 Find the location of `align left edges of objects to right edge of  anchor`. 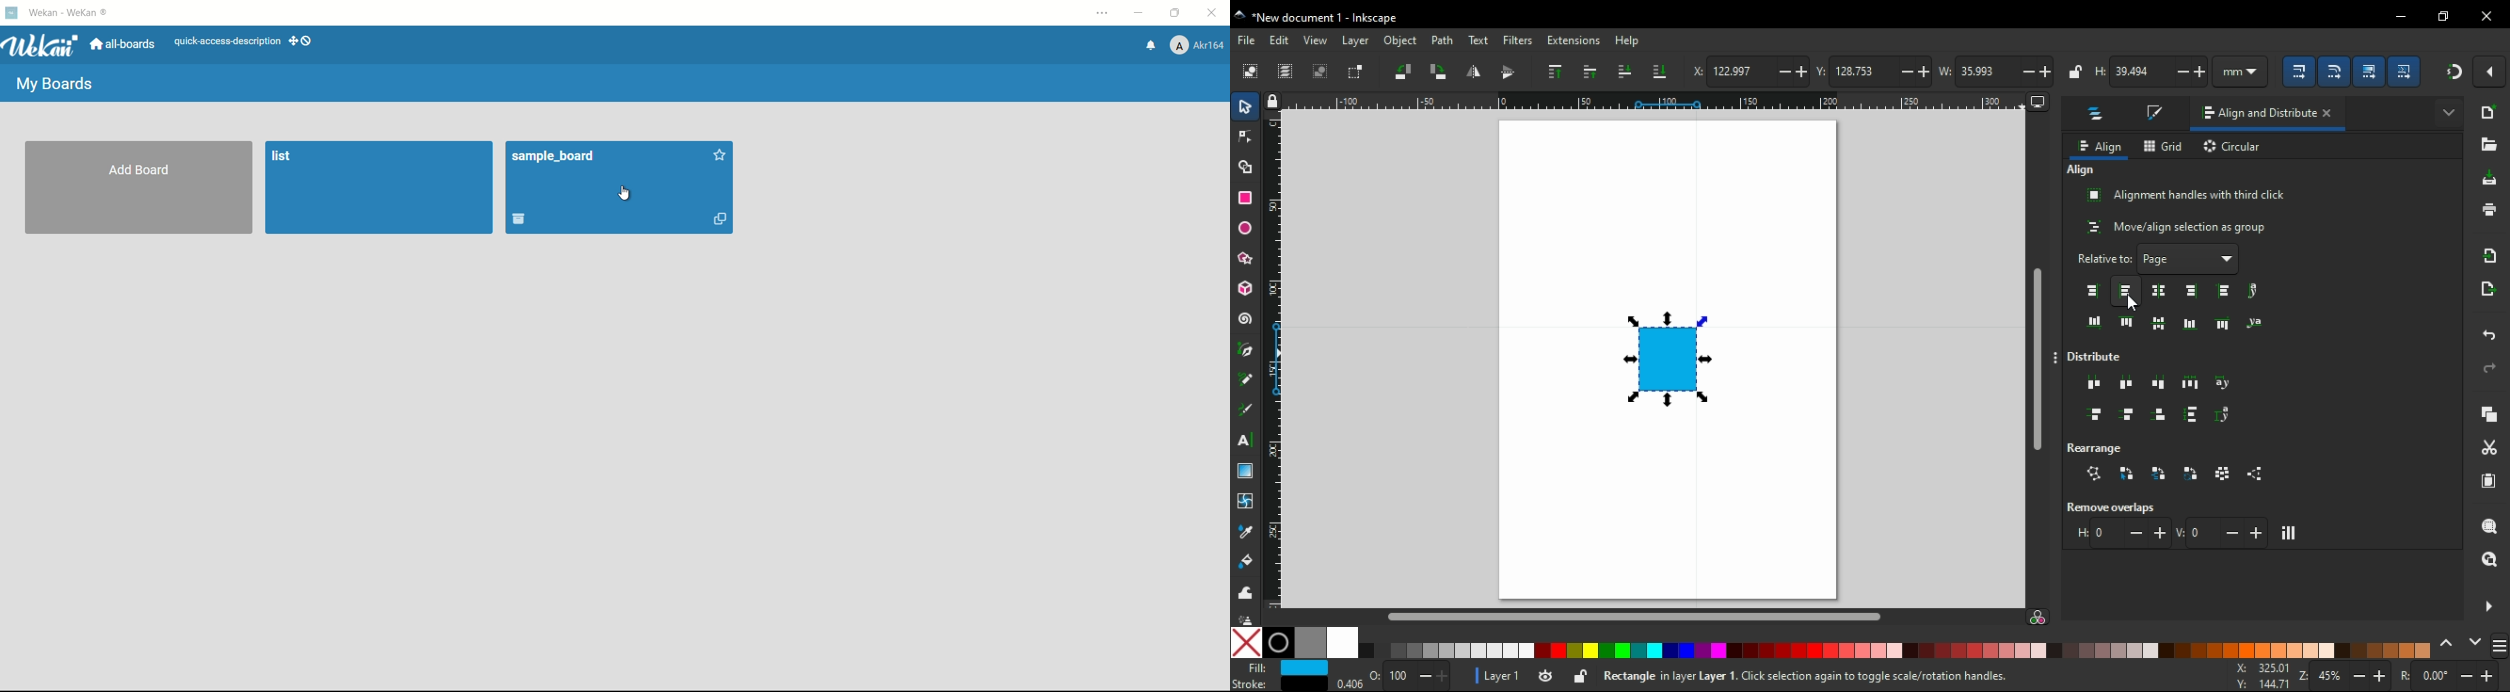

align left edges of objects to right edge of  anchor is located at coordinates (2224, 291).